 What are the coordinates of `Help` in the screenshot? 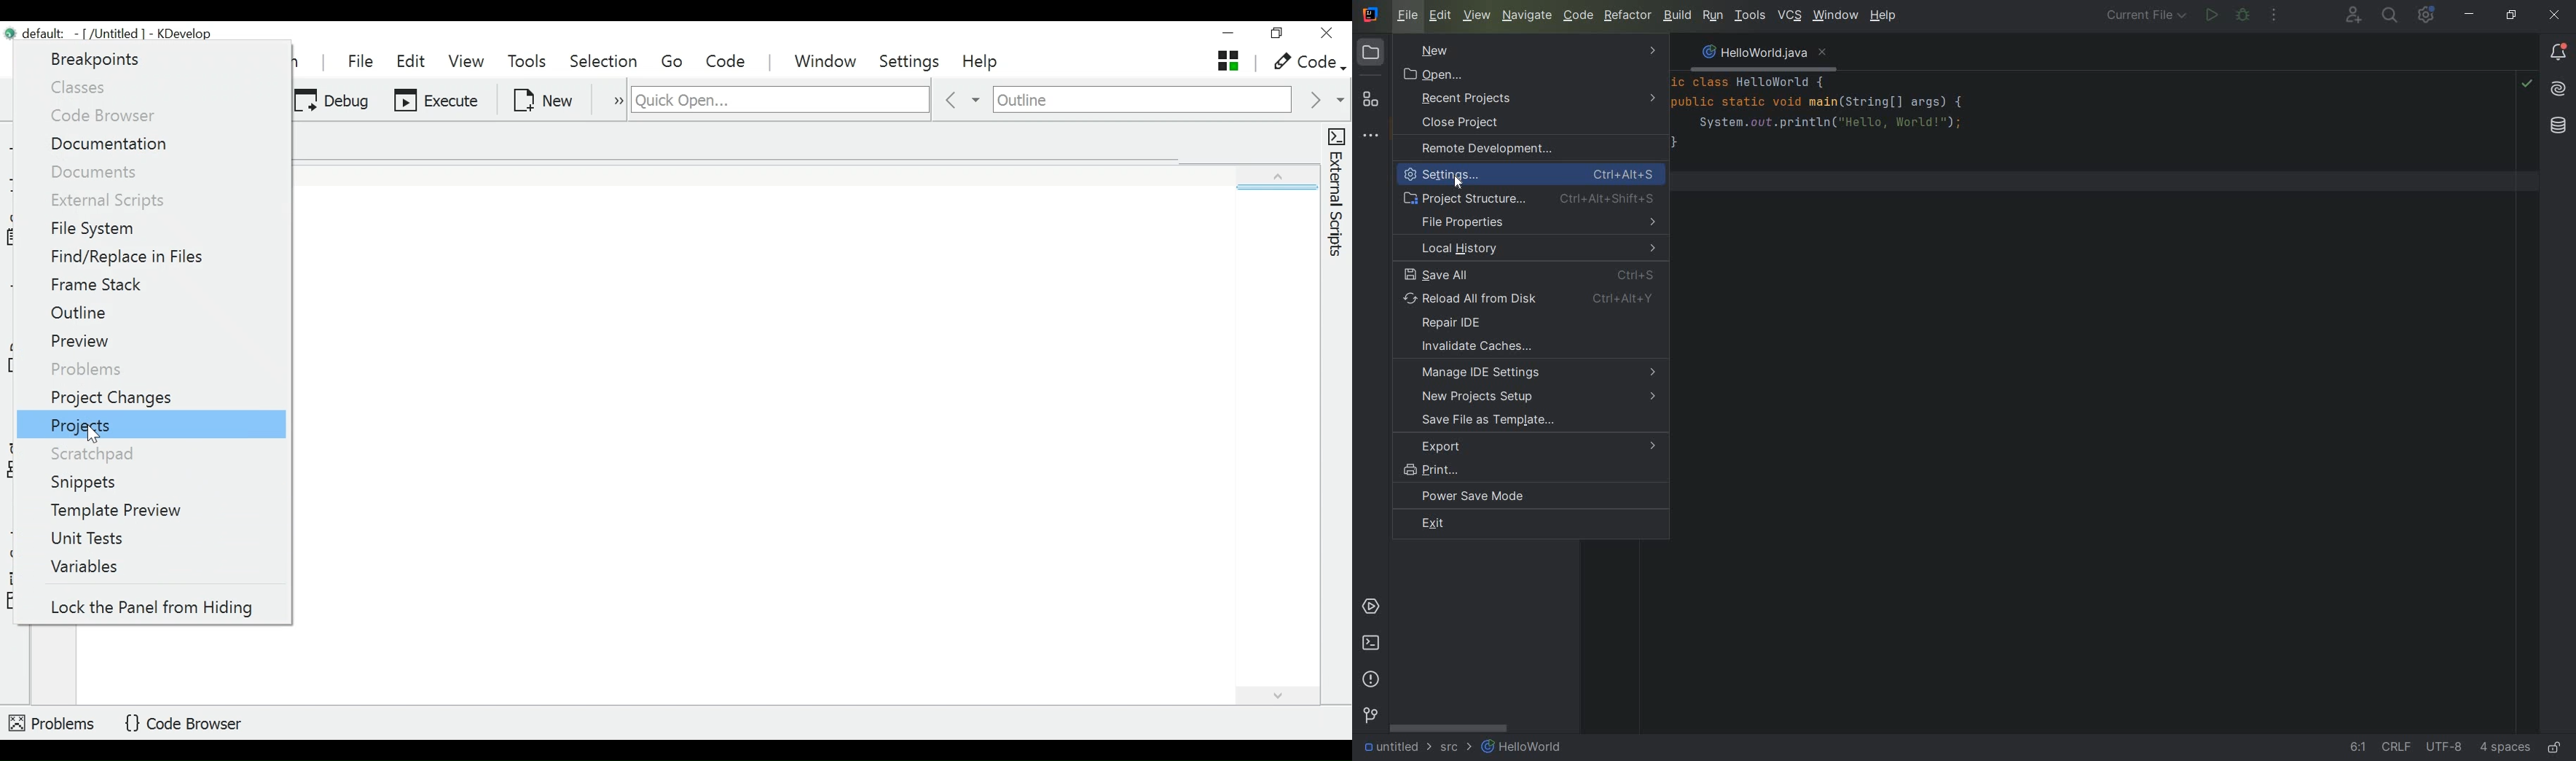 It's located at (982, 63).